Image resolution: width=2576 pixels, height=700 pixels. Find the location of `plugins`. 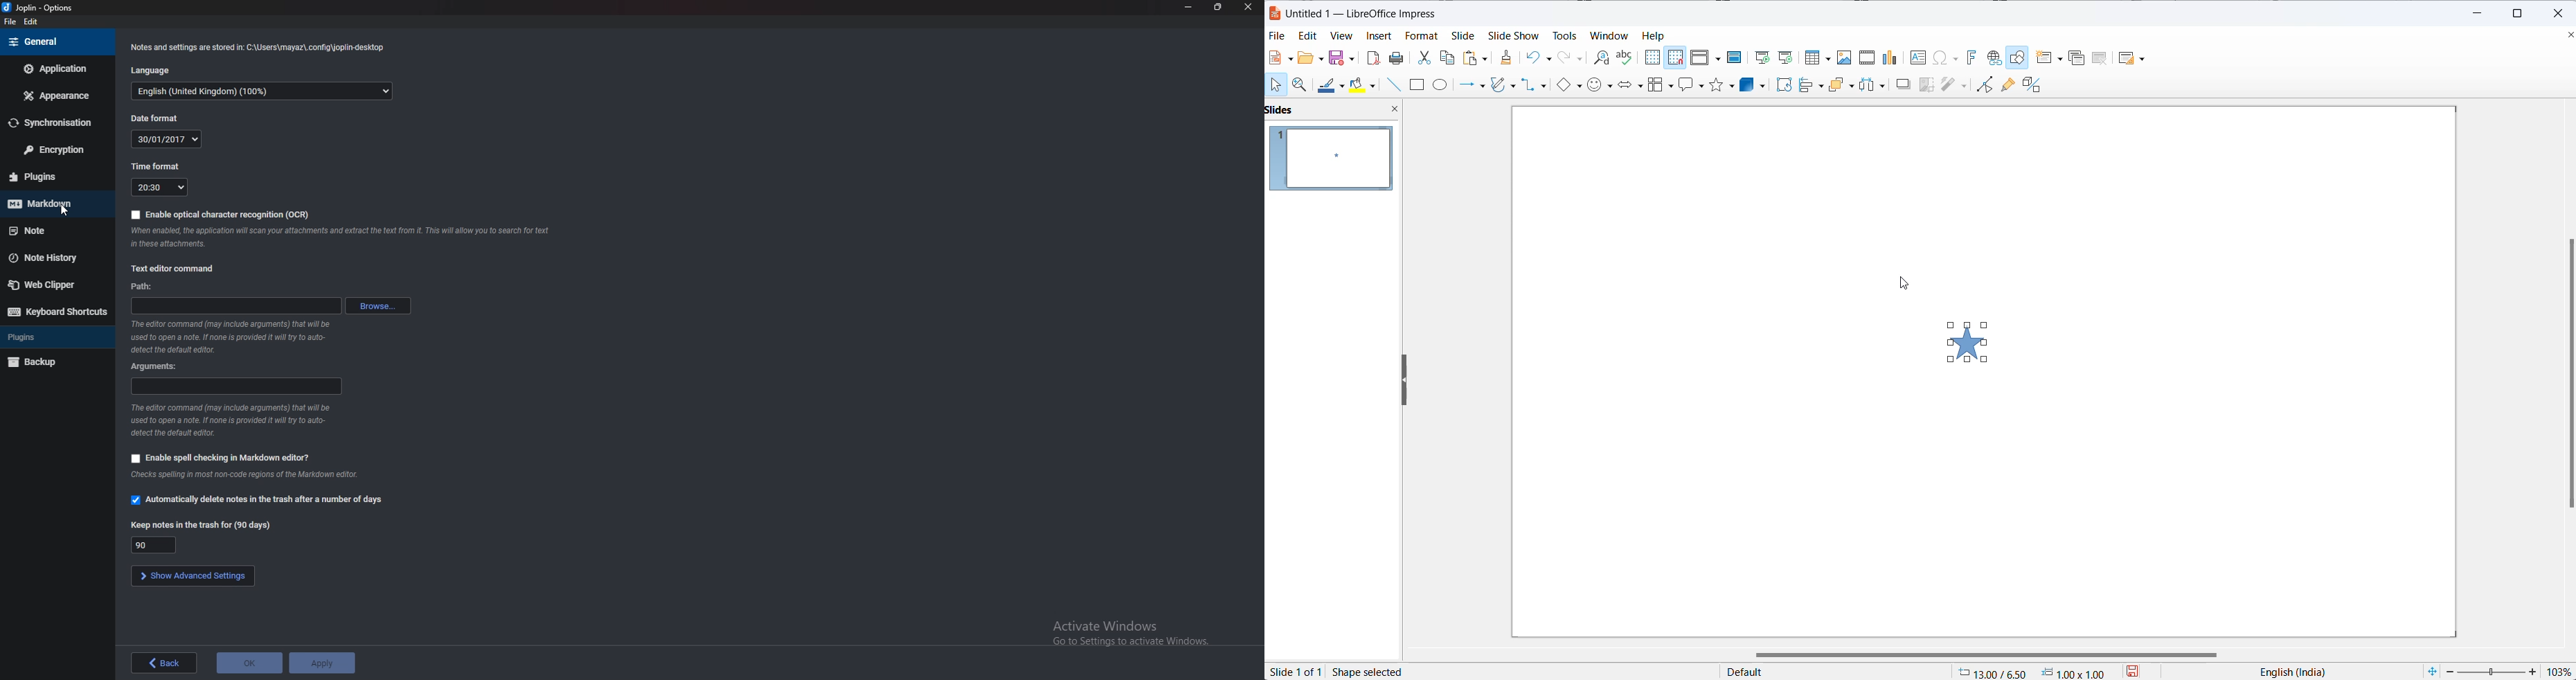

plugins is located at coordinates (51, 176).